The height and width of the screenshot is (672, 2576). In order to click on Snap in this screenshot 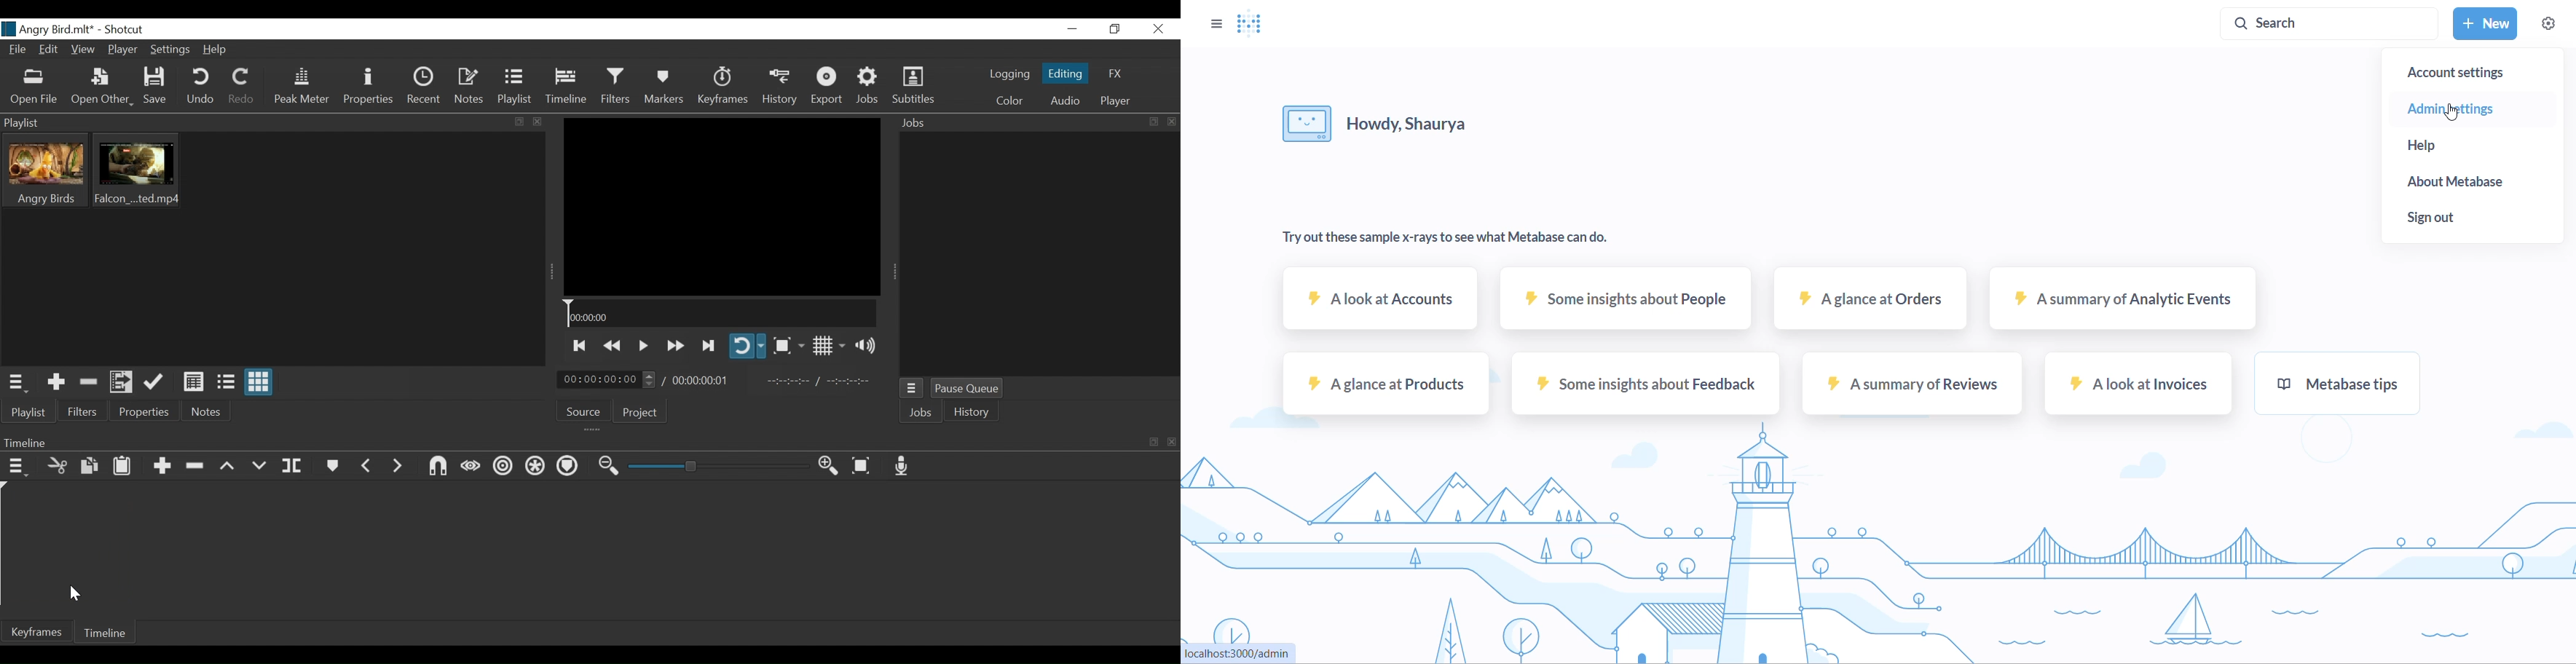, I will do `click(437, 467)`.